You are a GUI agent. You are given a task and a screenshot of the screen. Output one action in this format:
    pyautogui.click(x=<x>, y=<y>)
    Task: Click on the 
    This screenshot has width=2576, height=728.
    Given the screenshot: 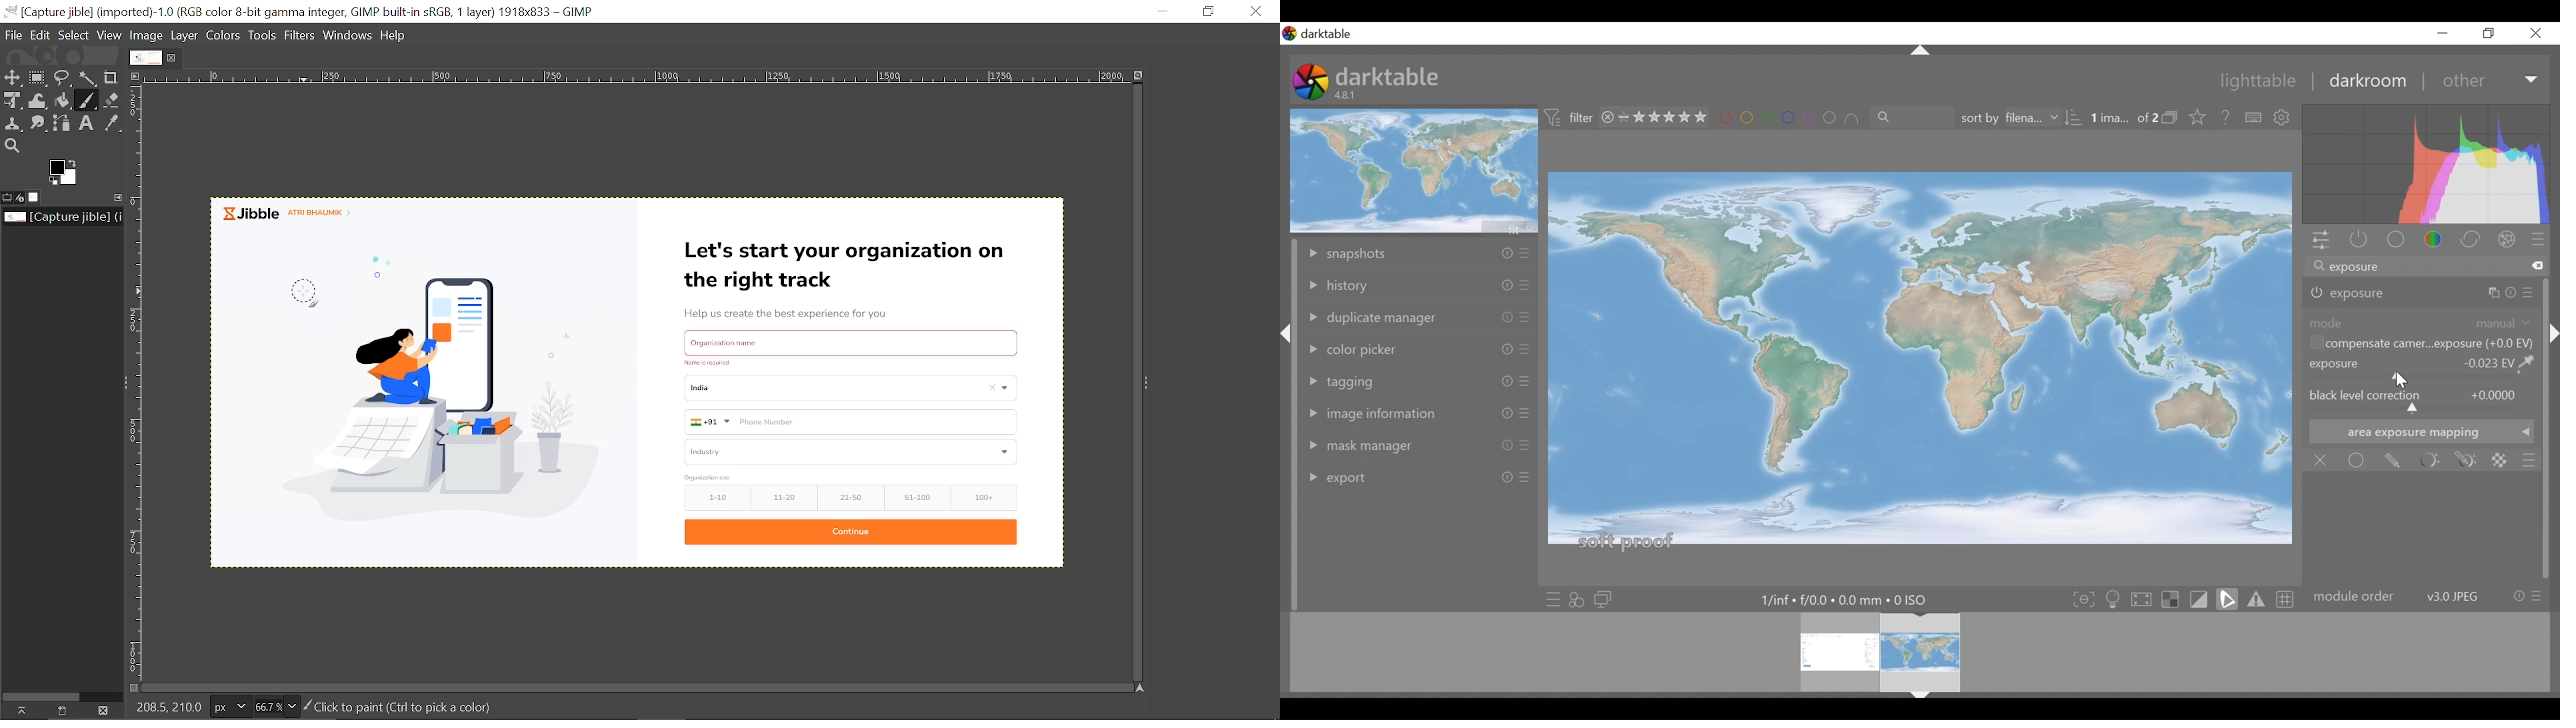 What is the action you would take?
    pyautogui.click(x=2529, y=293)
    